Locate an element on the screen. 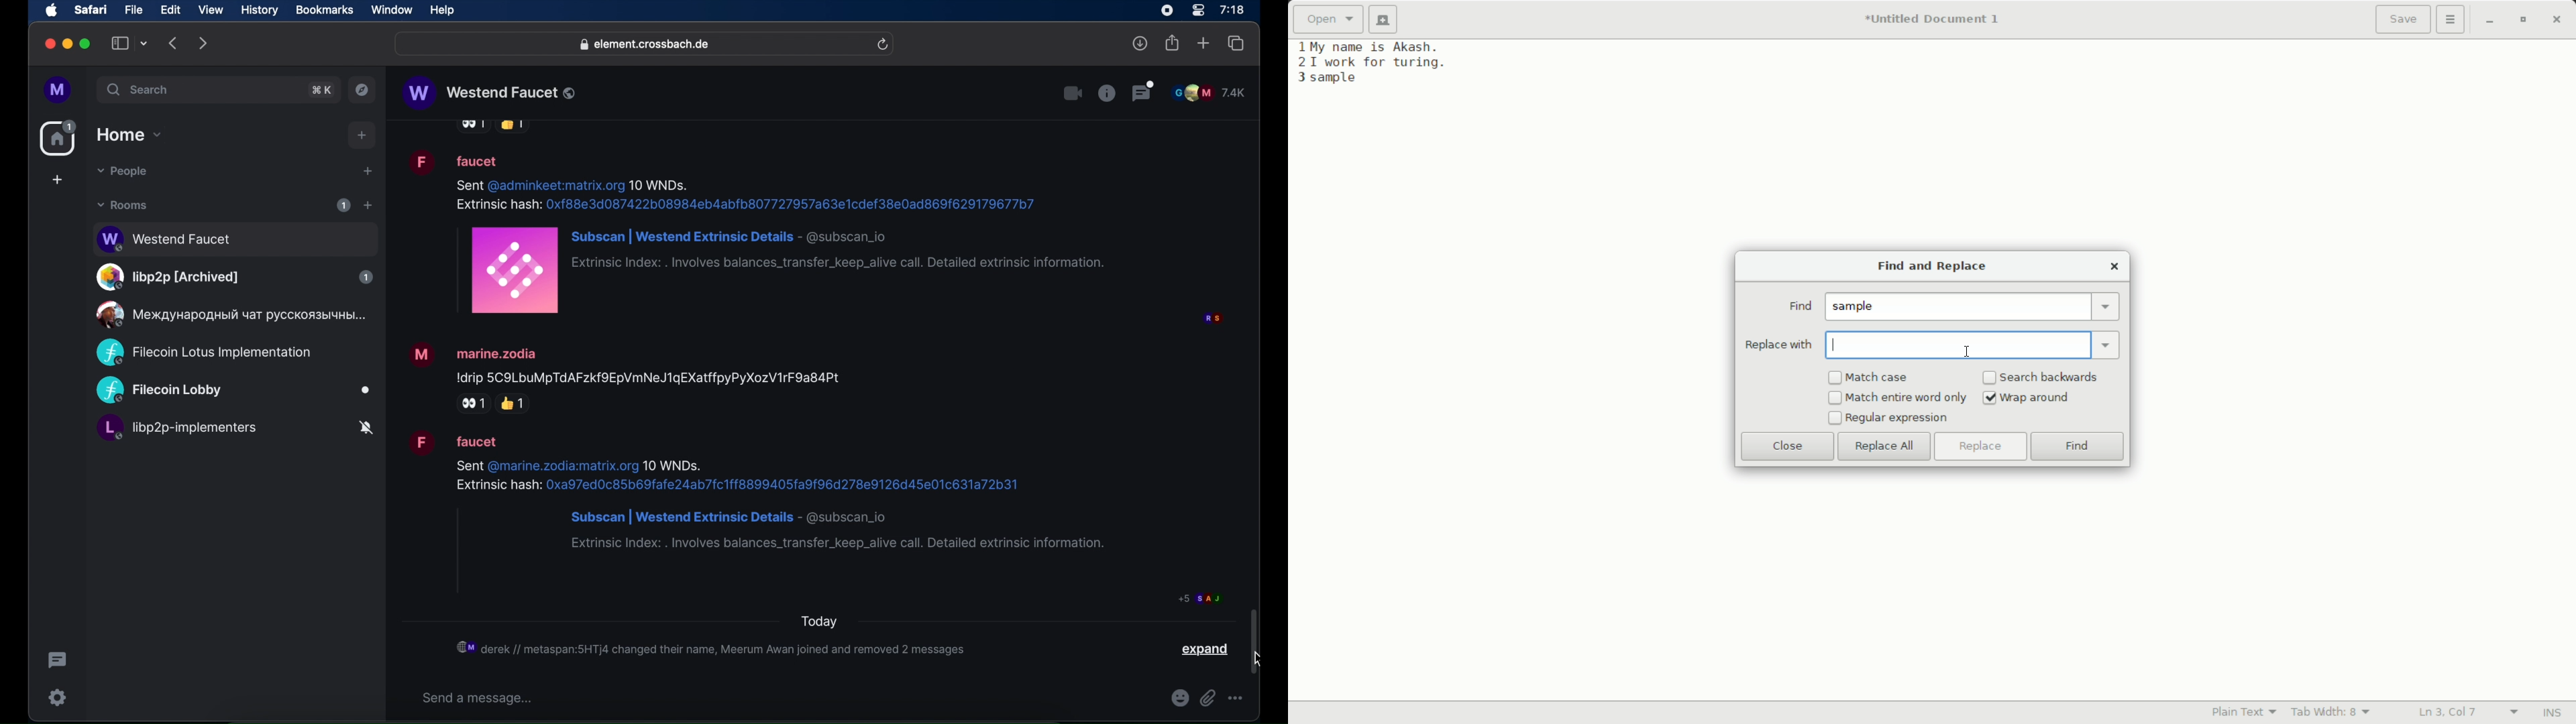 The image size is (2576, 728). create space is located at coordinates (57, 180).